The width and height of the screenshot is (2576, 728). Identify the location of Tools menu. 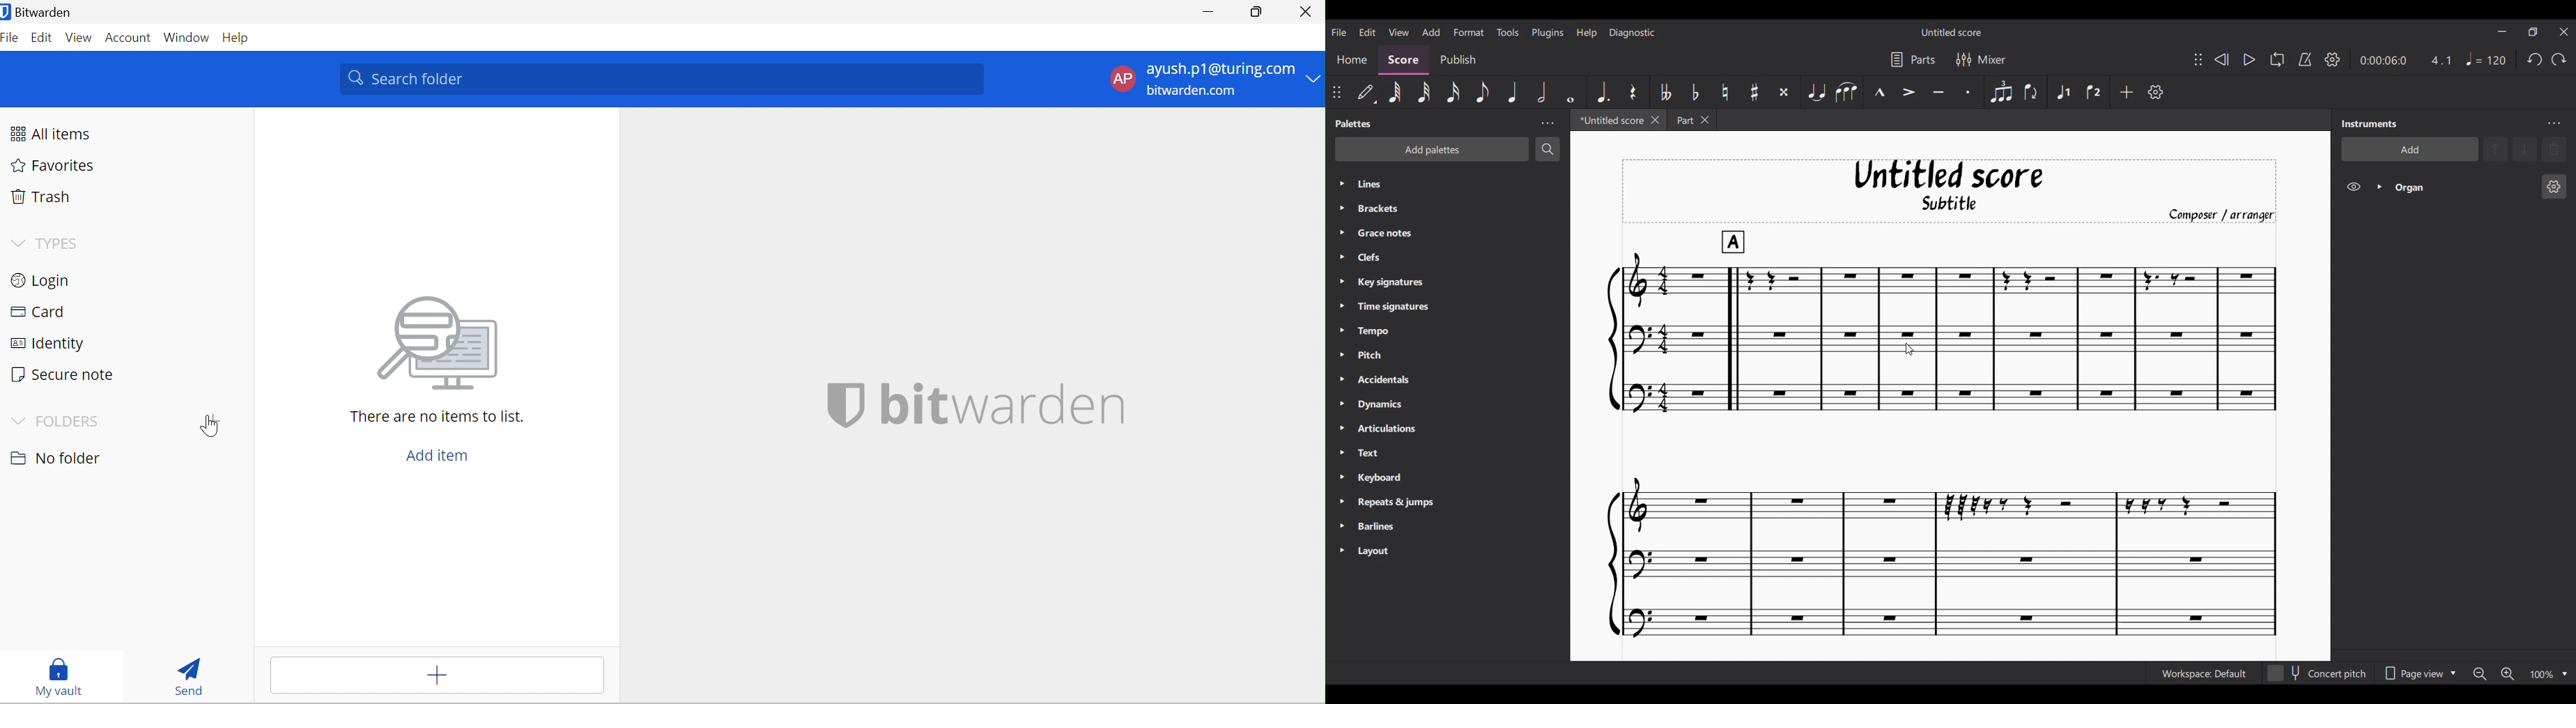
(1507, 31).